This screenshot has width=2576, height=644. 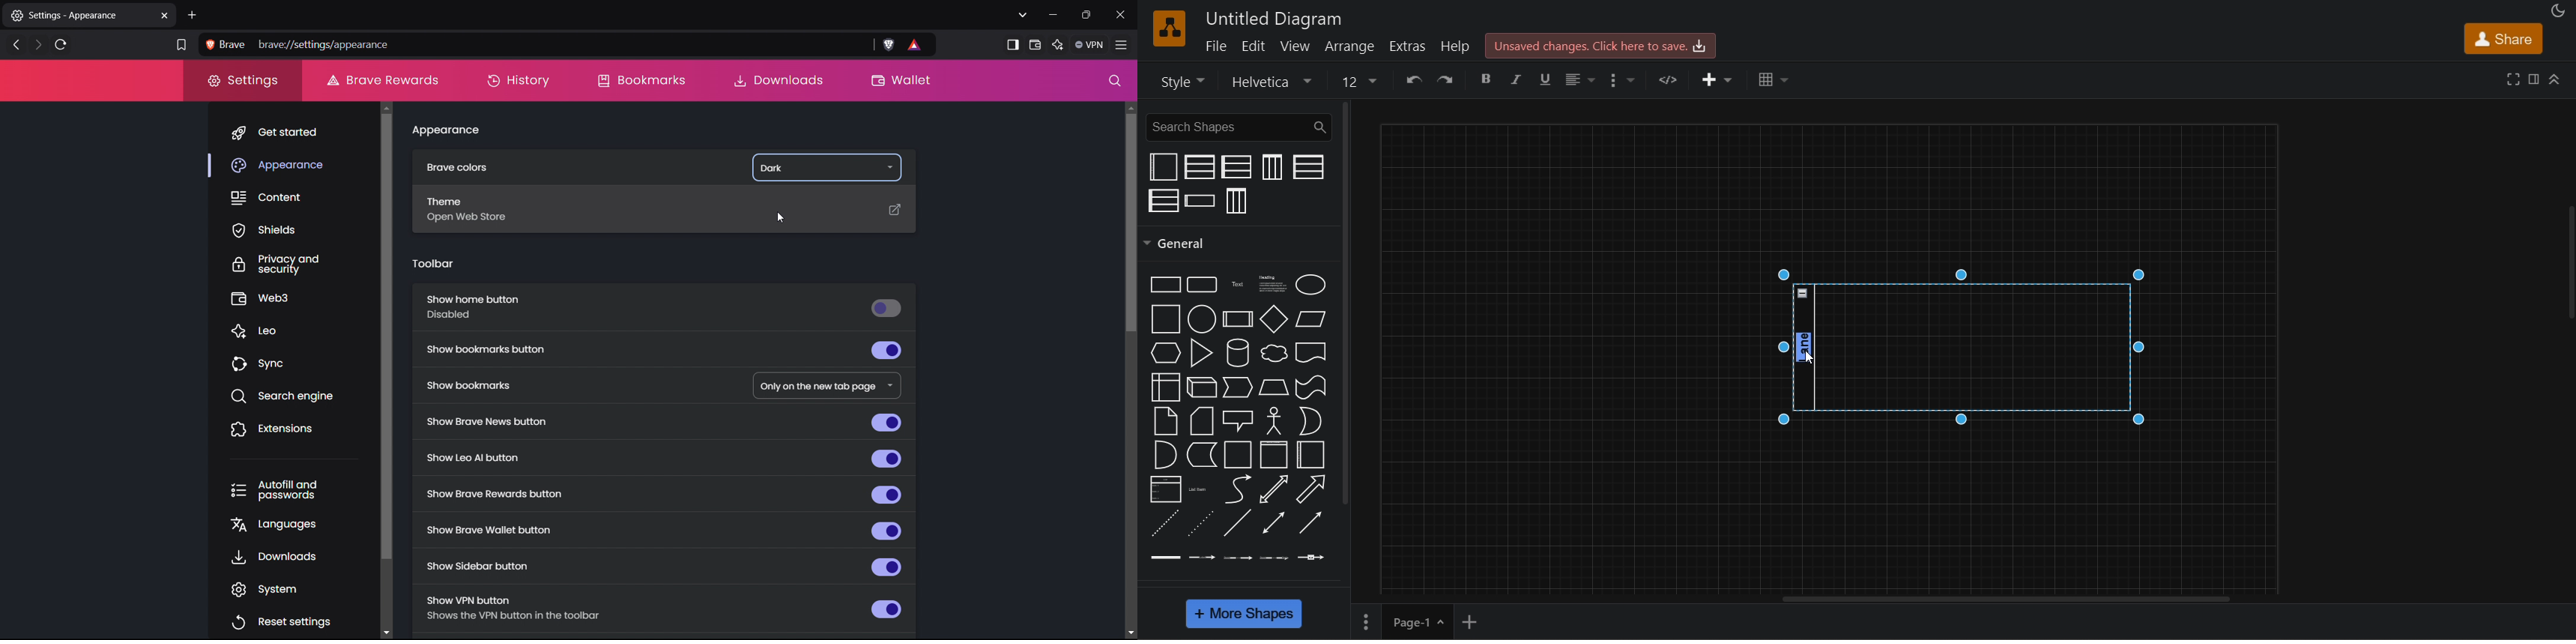 I want to click on curve, so click(x=1235, y=489).